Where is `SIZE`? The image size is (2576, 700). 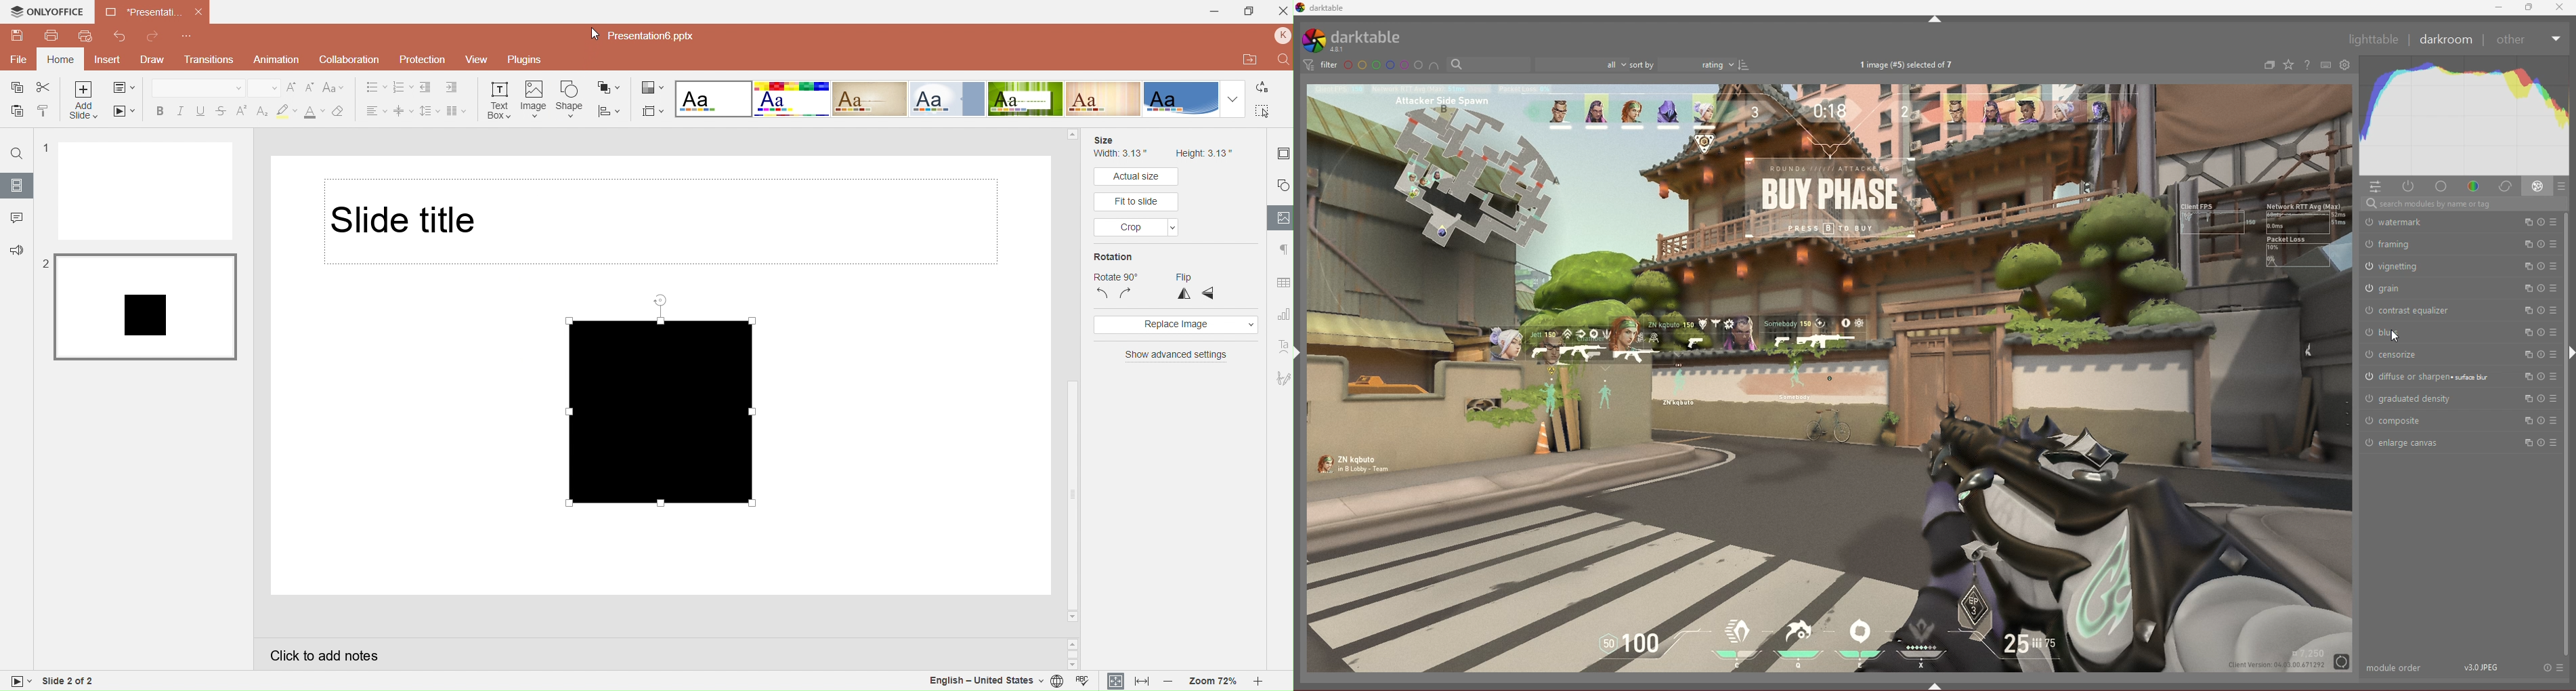
SIZE is located at coordinates (1105, 140).